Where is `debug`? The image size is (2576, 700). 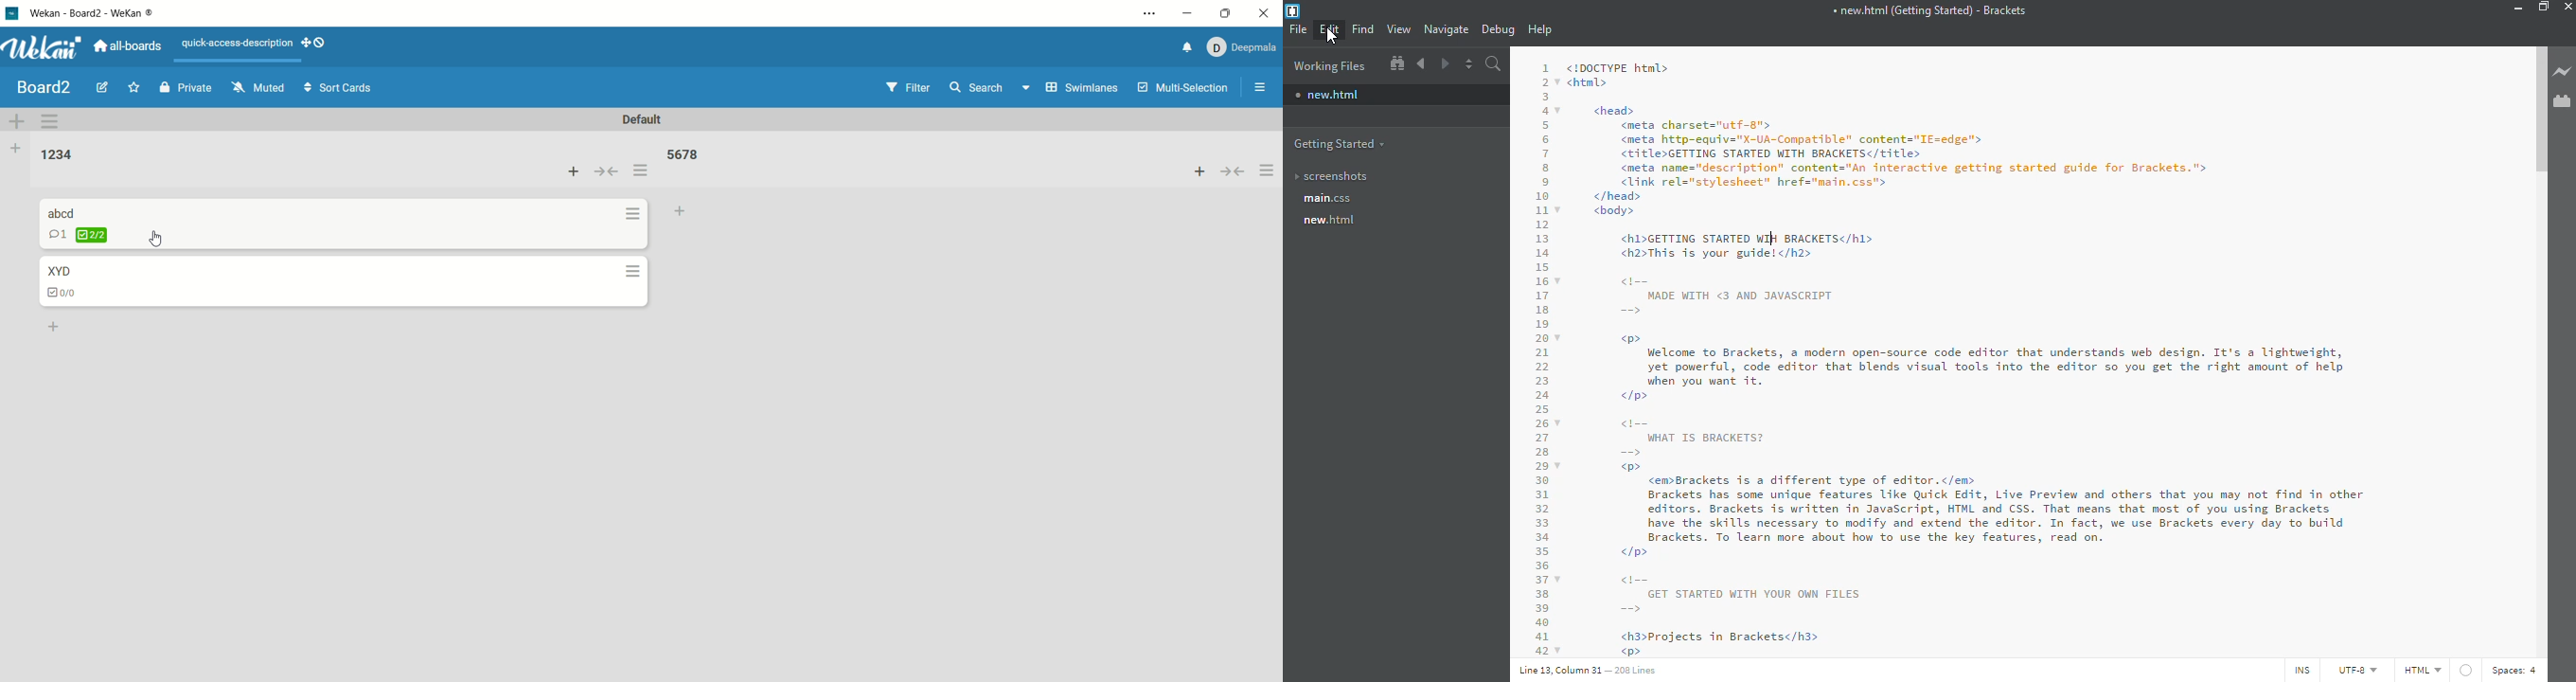
debug is located at coordinates (1498, 29).